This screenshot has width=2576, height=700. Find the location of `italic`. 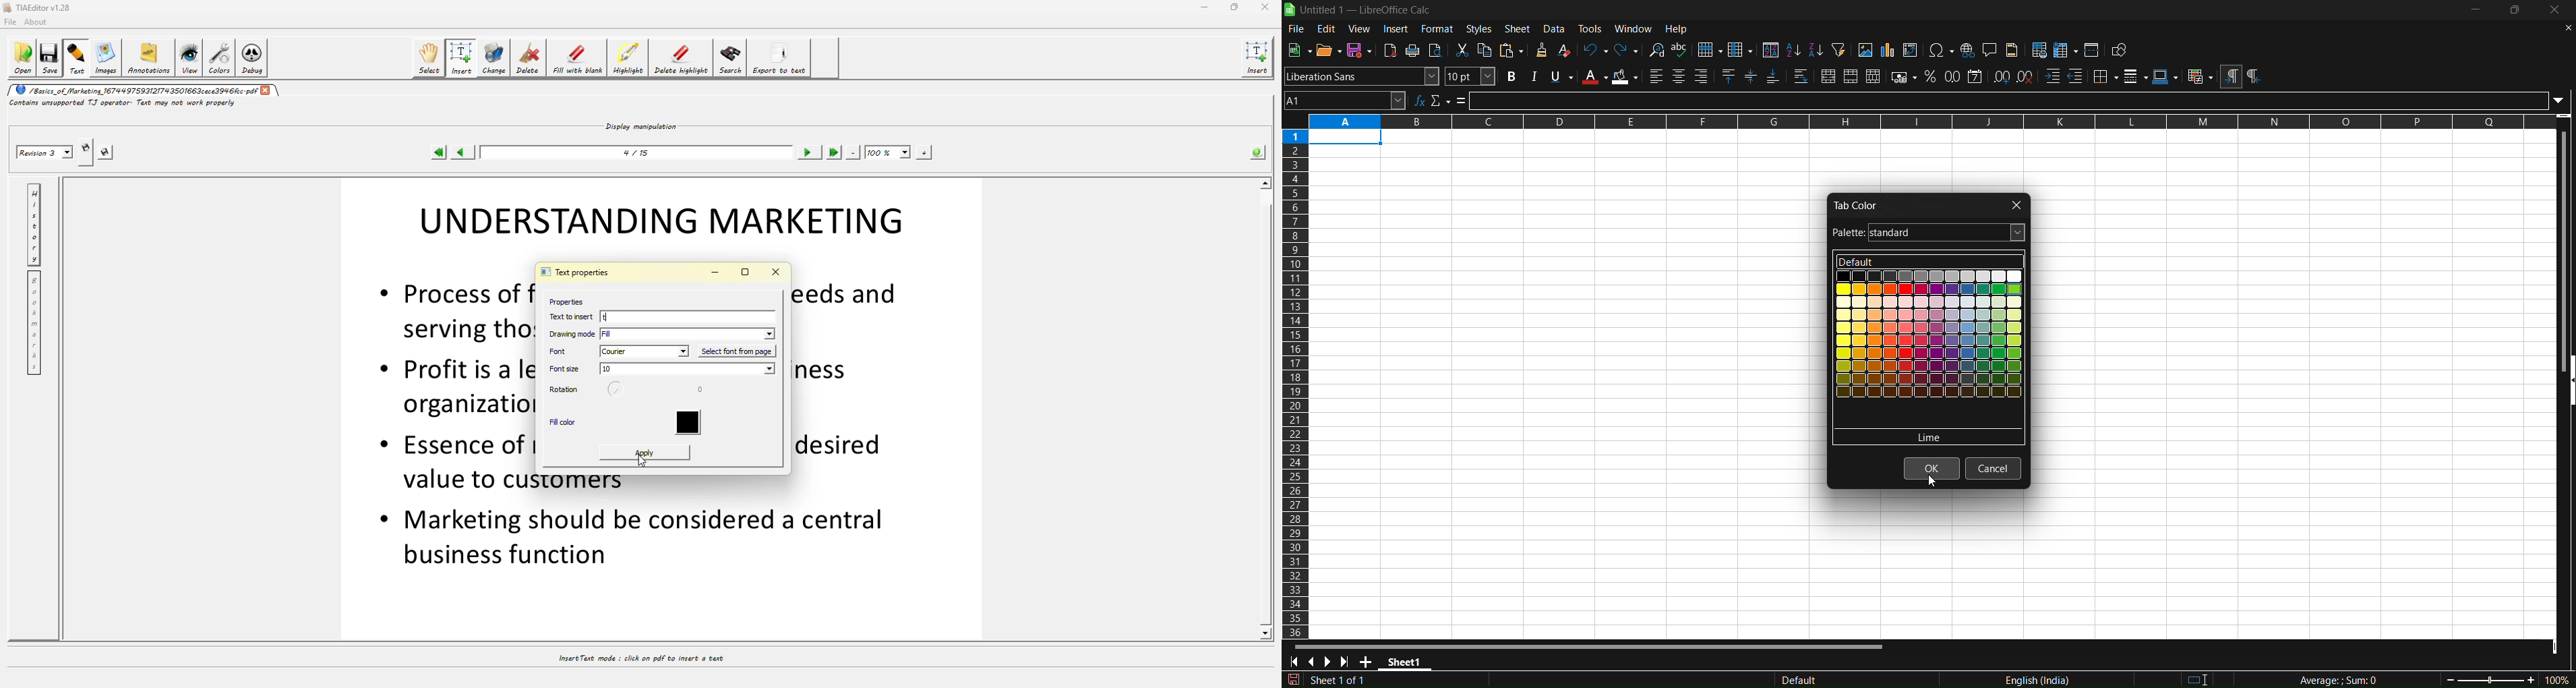

italic is located at coordinates (1533, 76).